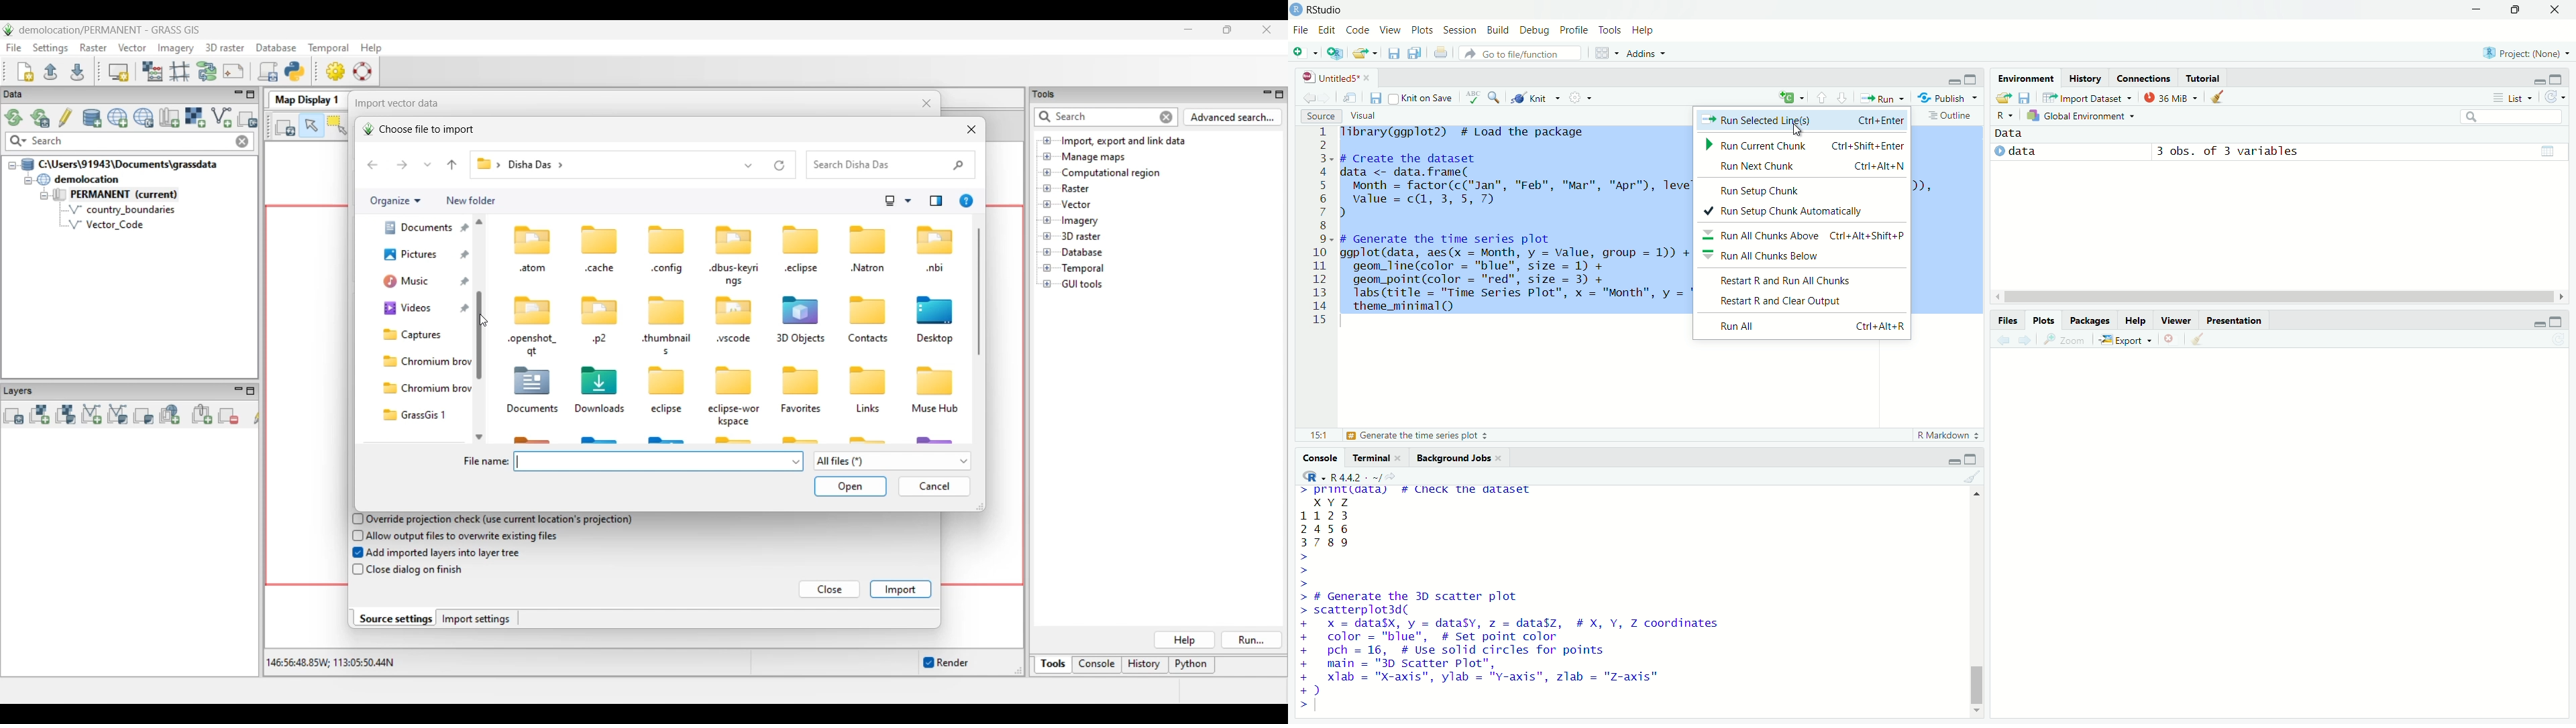 This screenshot has height=728, width=2576. What do you see at coordinates (1423, 30) in the screenshot?
I see `plots` at bounding box center [1423, 30].